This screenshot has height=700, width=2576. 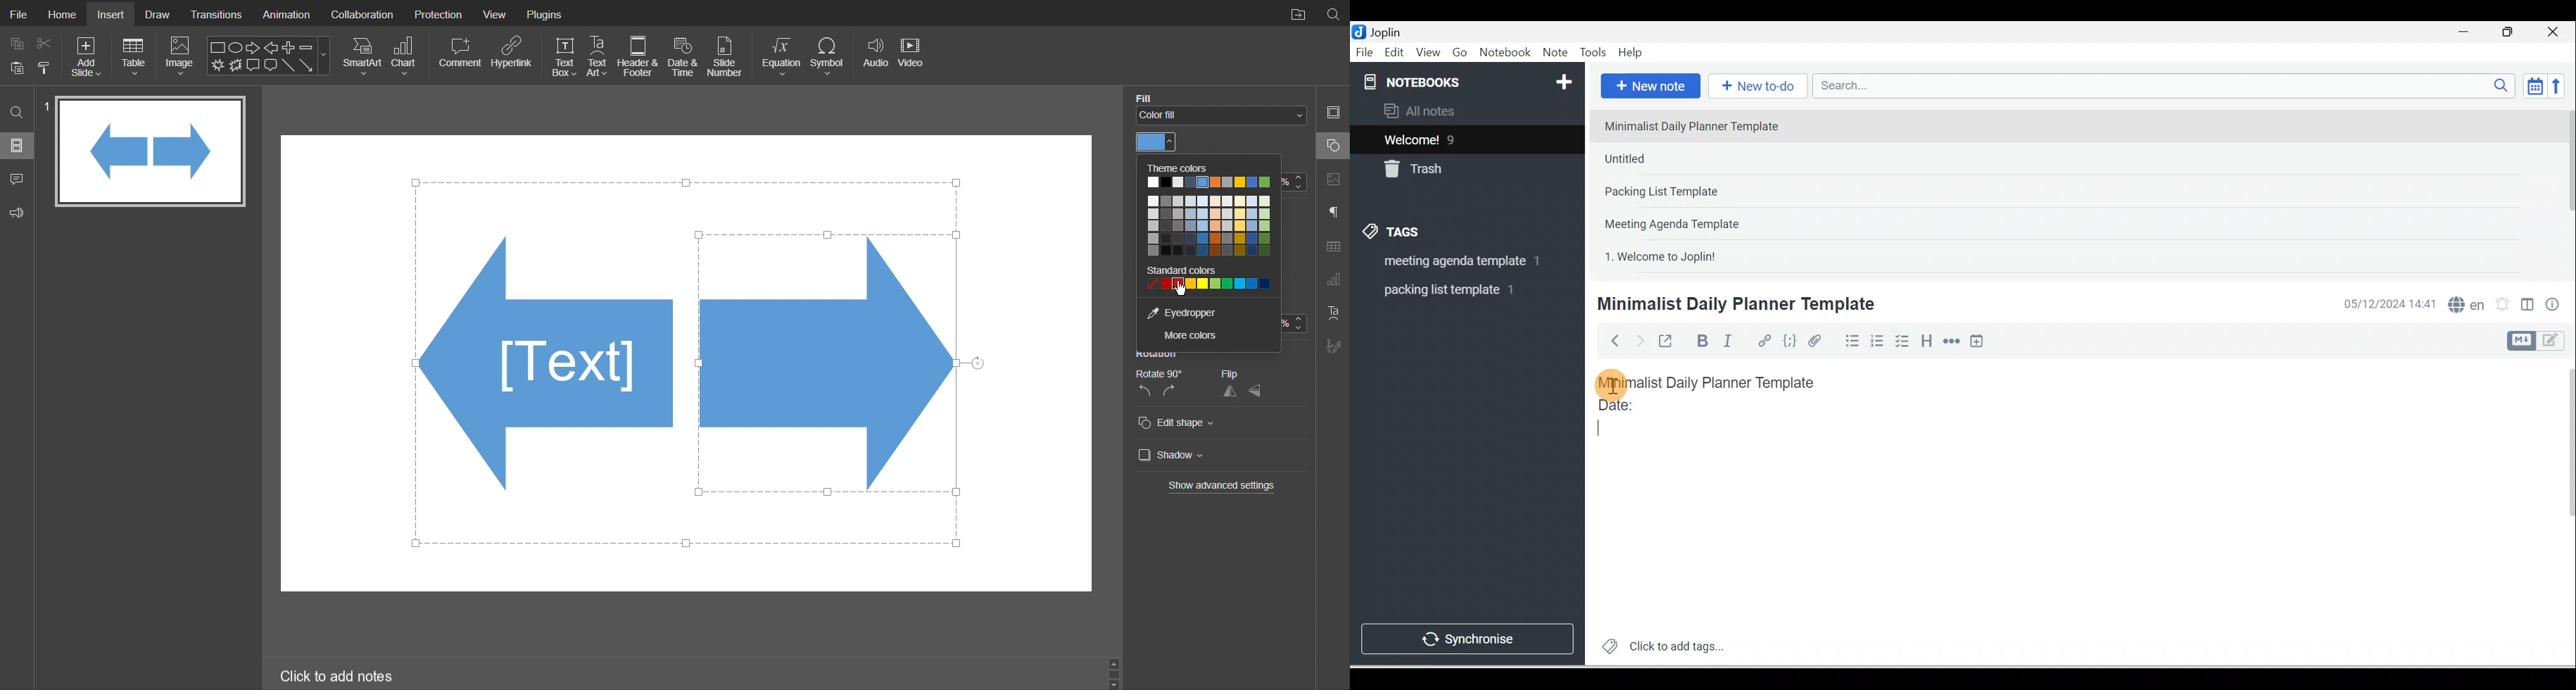 What do you see at coordinates (158, 13) in the screenshot?
I see `Draw` at bounding box center [158, 13].